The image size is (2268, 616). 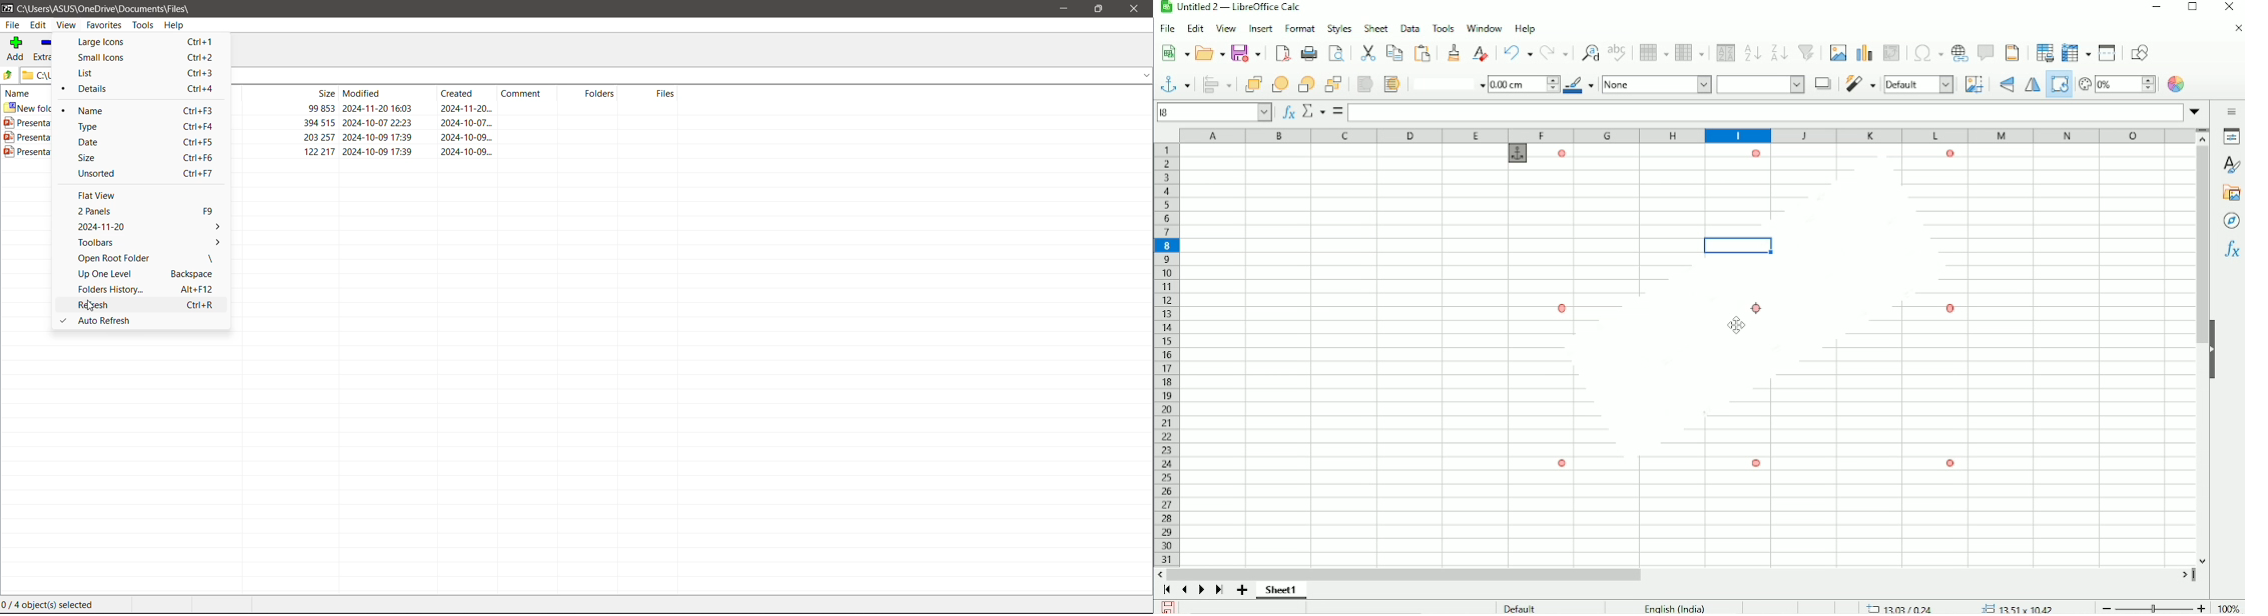 I want to click on None, so click(x=1656, y=84).